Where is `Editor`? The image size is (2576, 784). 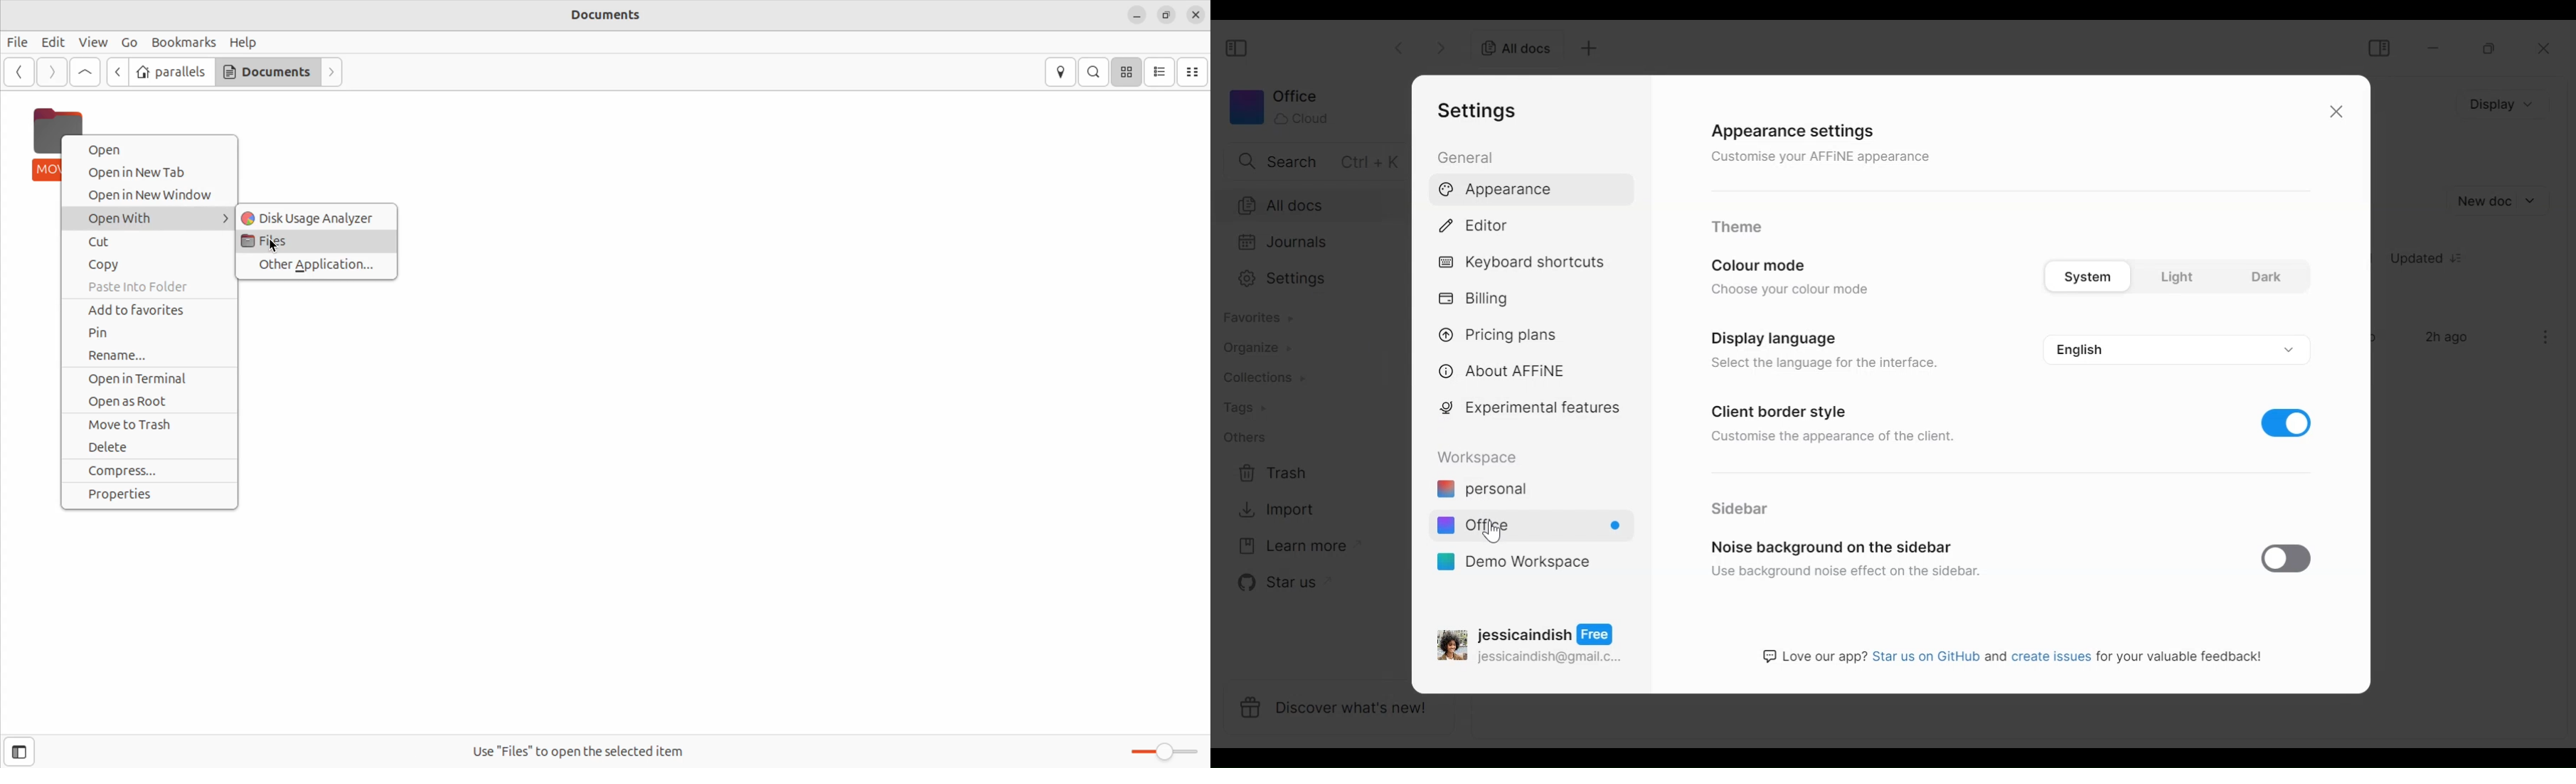
Editor is located at coordinates (1480, 223).